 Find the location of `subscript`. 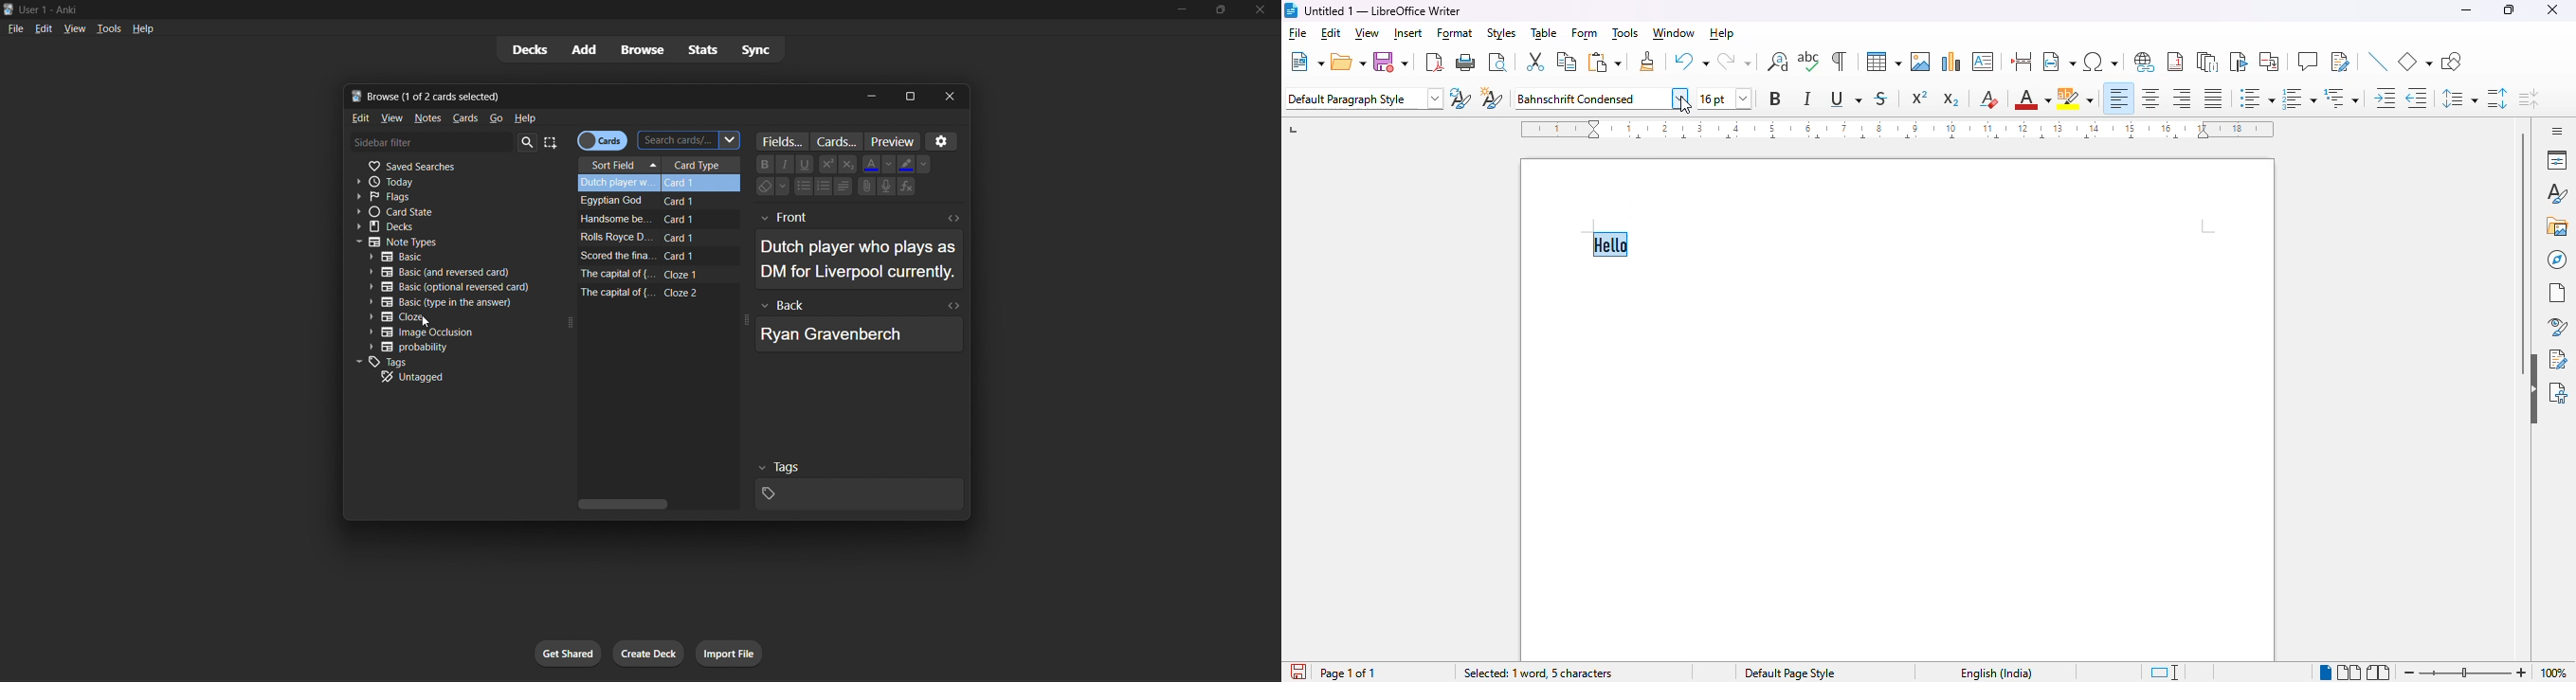

subscript is located at coordinates (1952, 99).